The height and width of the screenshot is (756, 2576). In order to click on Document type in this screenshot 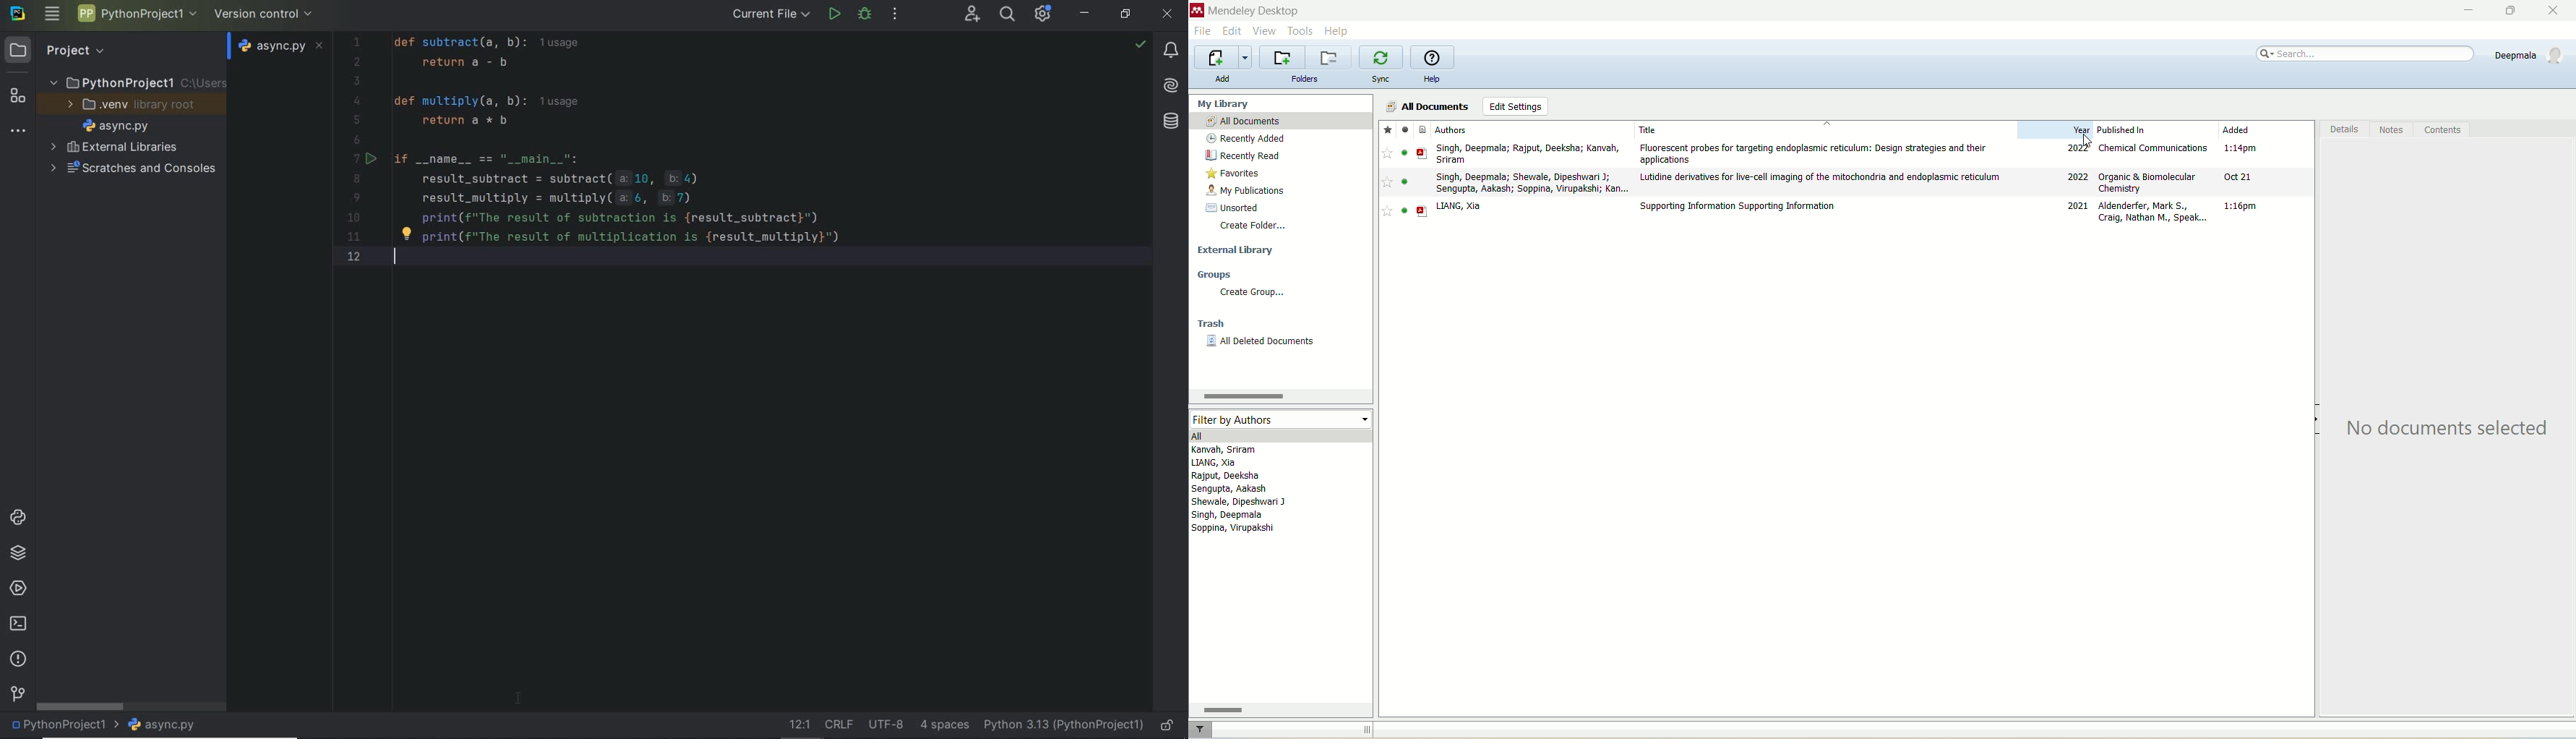, I will do `click(1424, 129)`.